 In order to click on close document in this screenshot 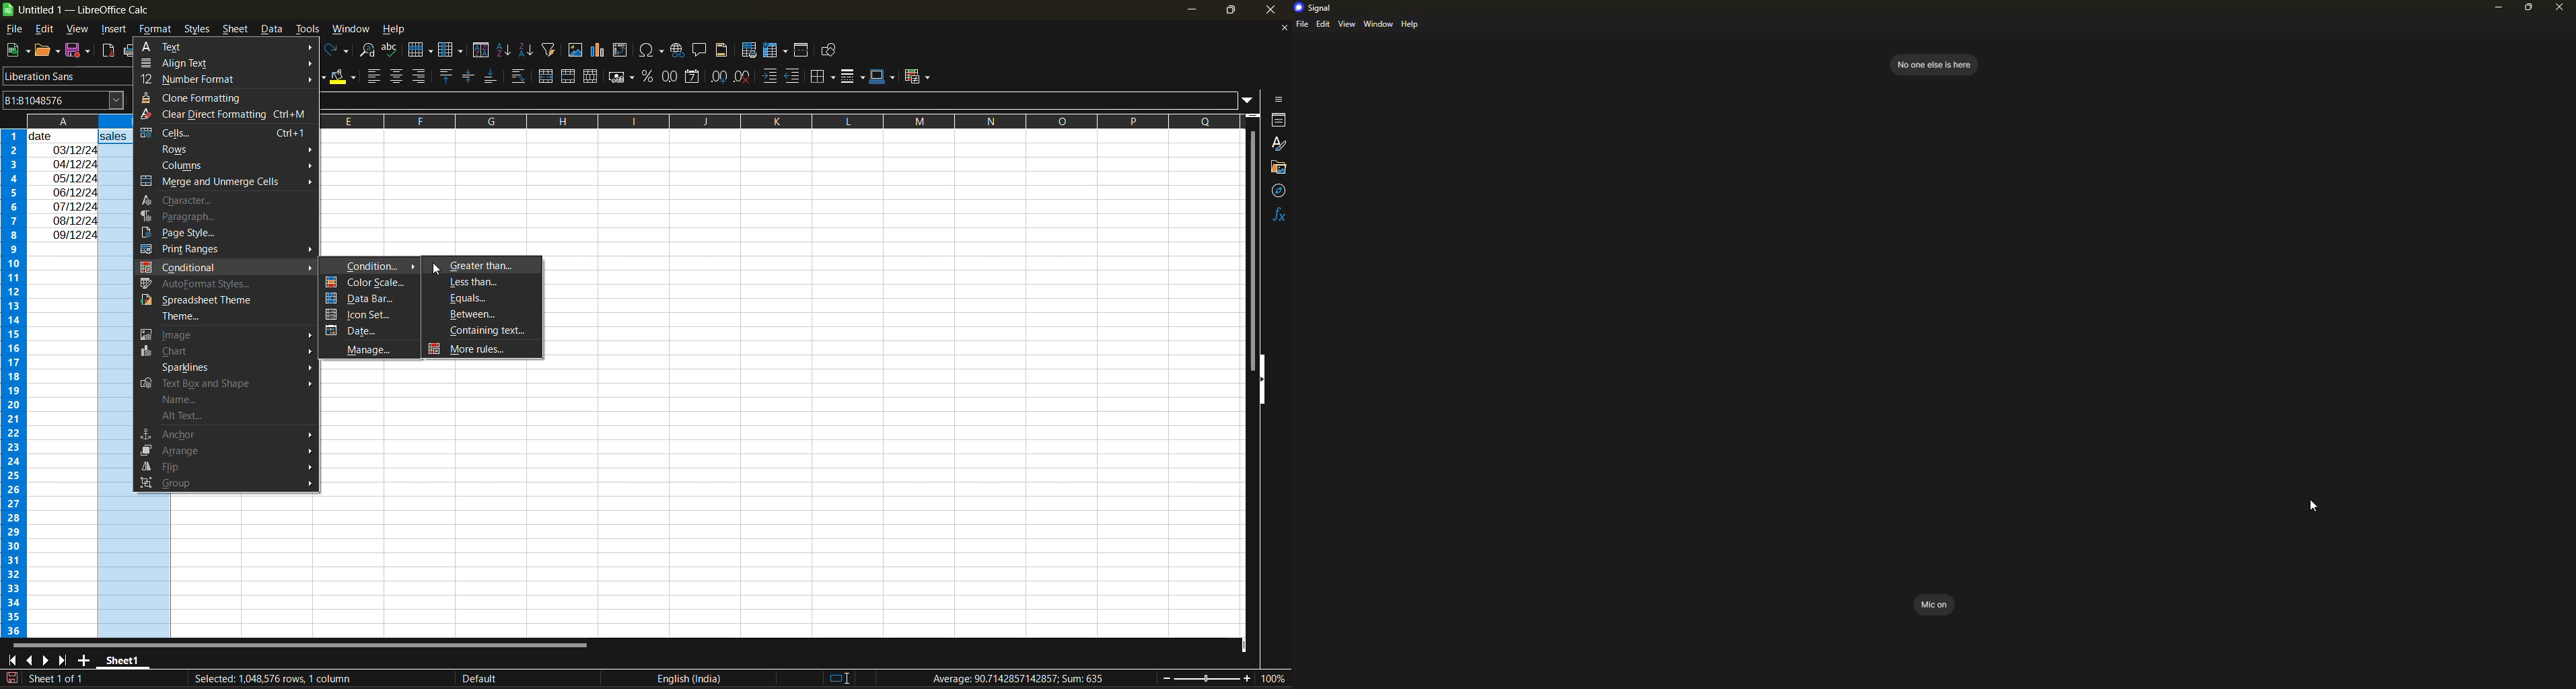, I will do `click(1281, 28)`.